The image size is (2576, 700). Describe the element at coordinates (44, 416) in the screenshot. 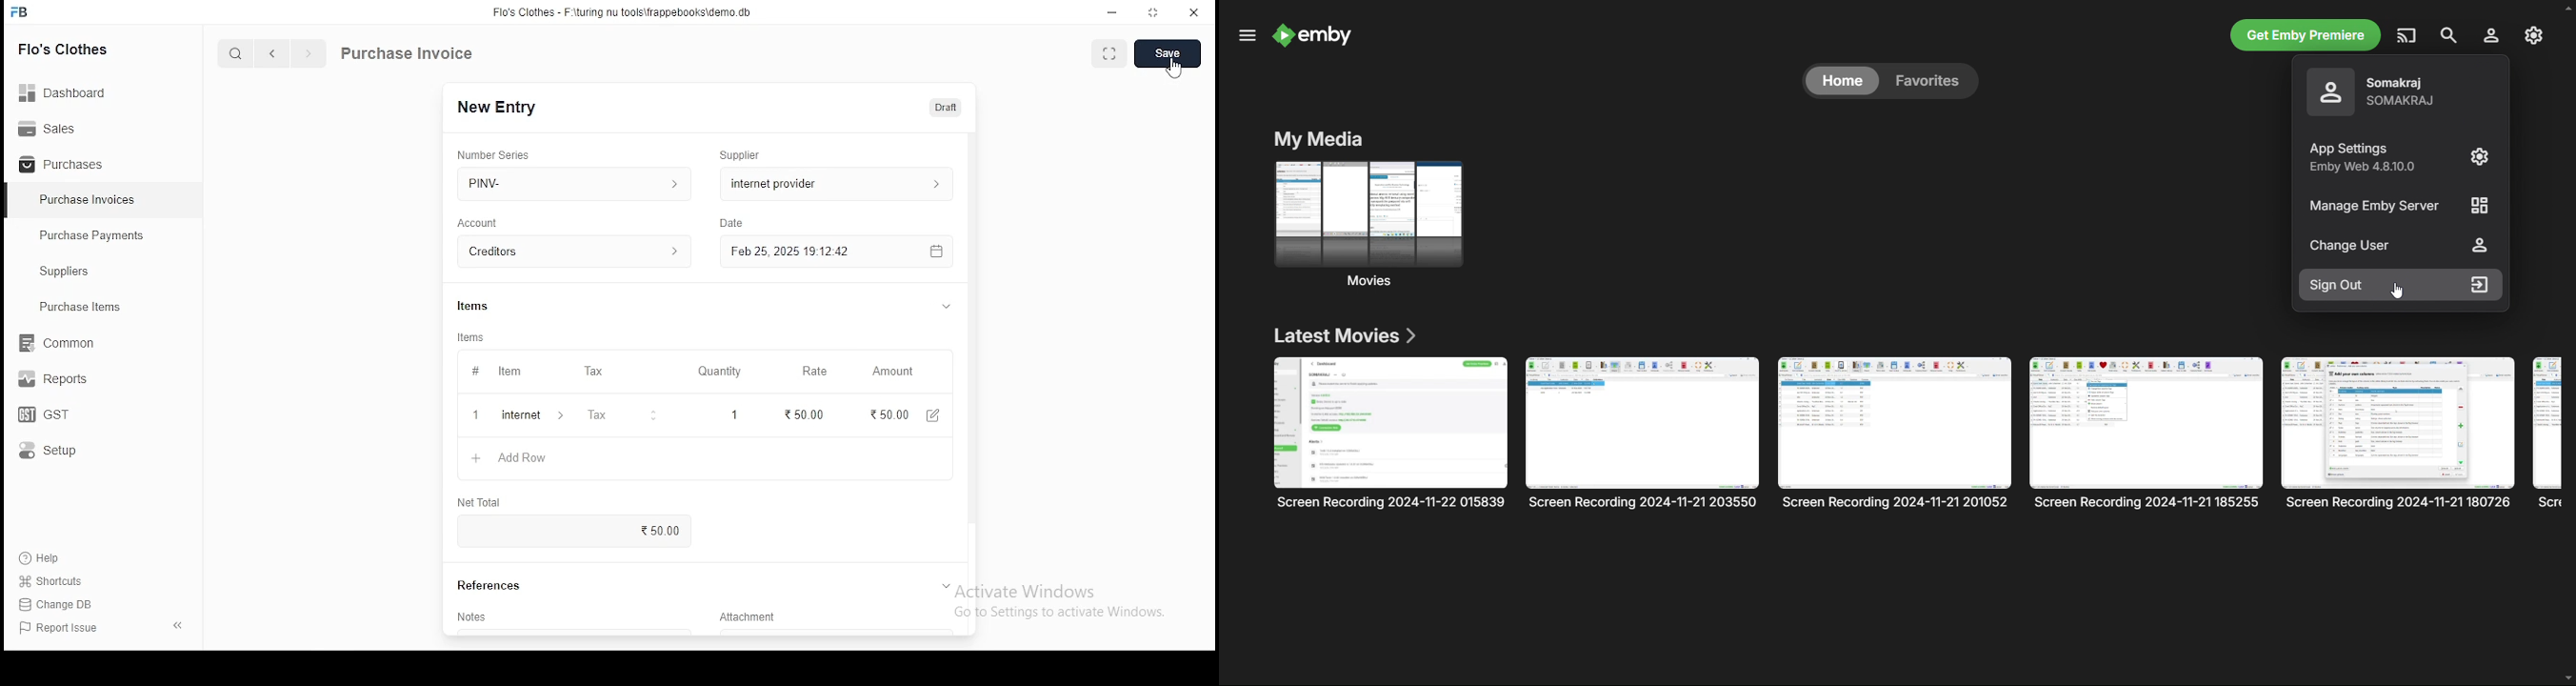

I see `gst` at that location.